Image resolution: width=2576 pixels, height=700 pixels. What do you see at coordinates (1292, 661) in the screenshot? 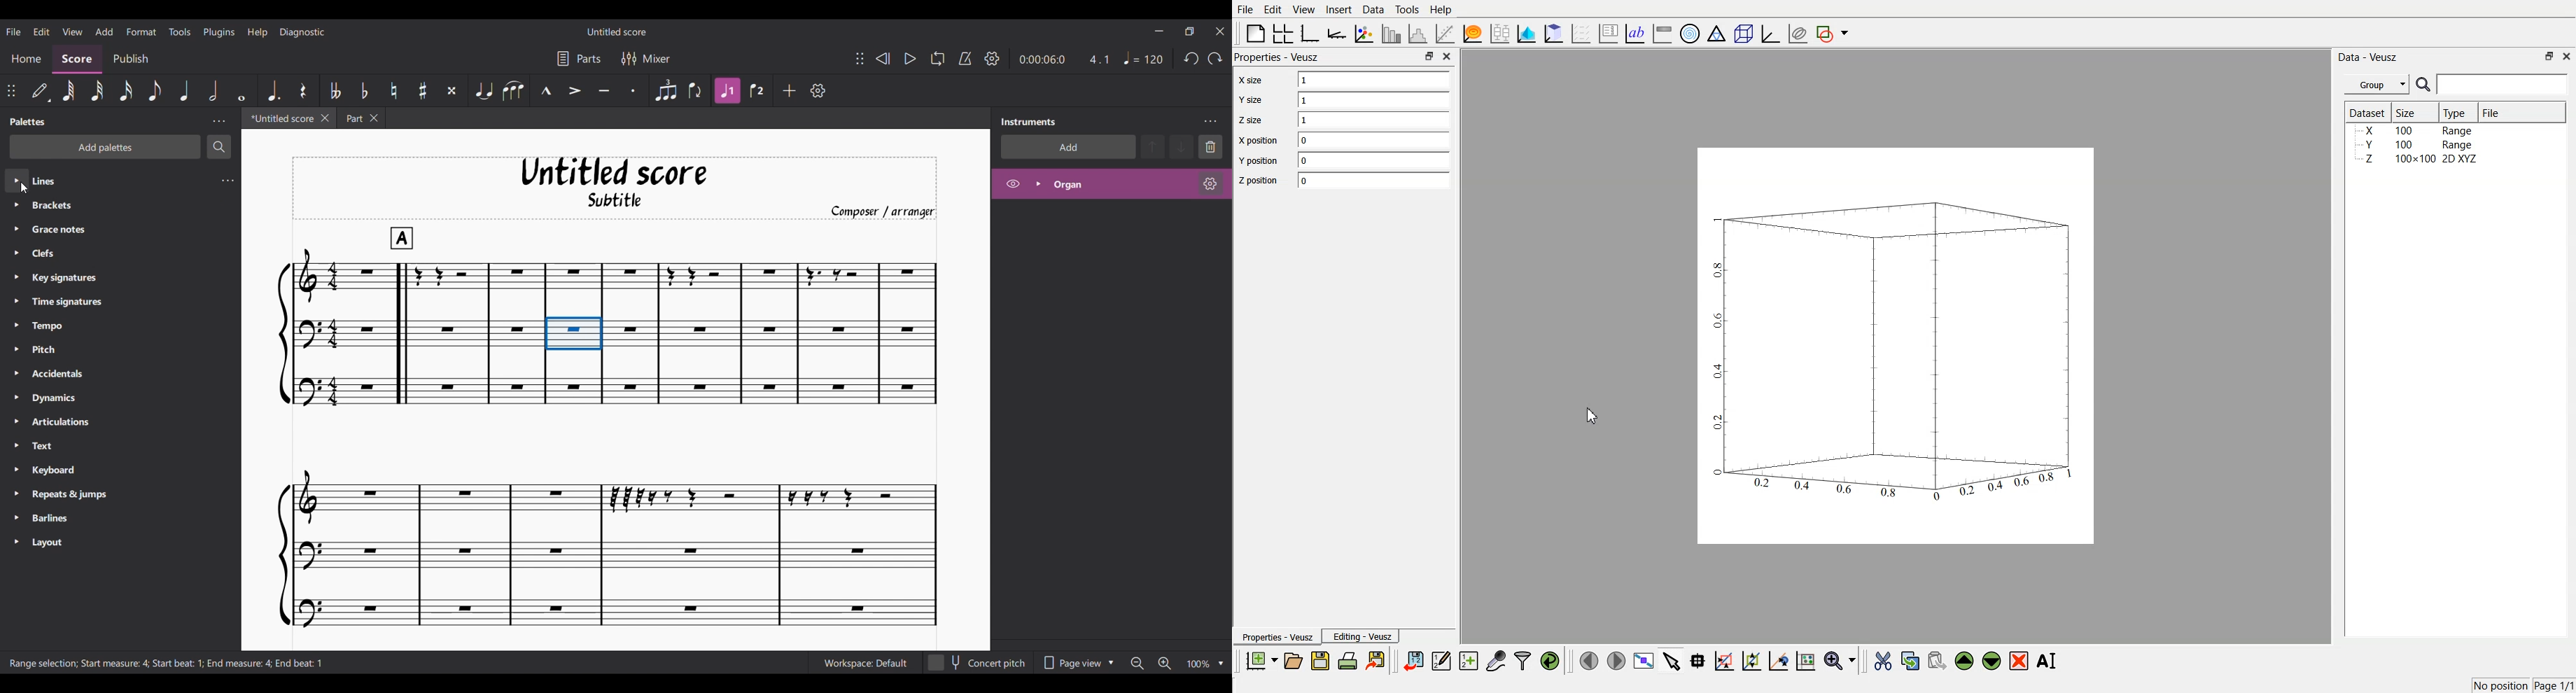
I see `Open the document` at bounding box center [1292, 661].